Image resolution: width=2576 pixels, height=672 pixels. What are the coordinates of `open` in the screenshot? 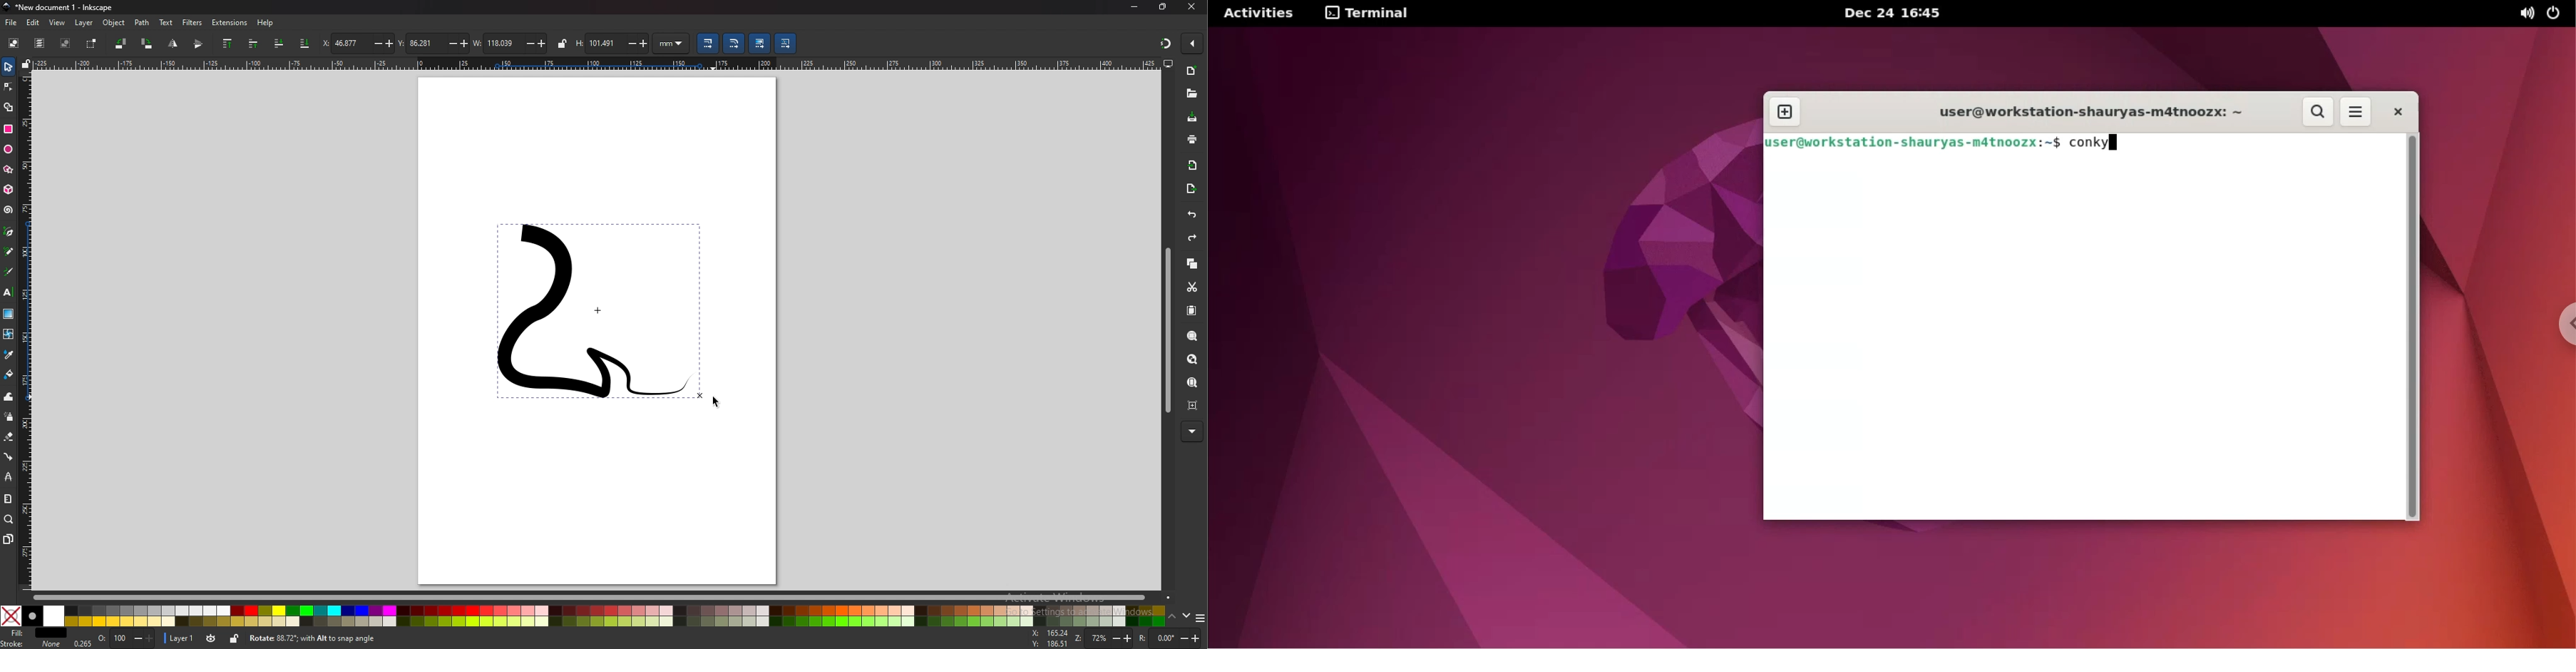 It's located at (1190, 92).